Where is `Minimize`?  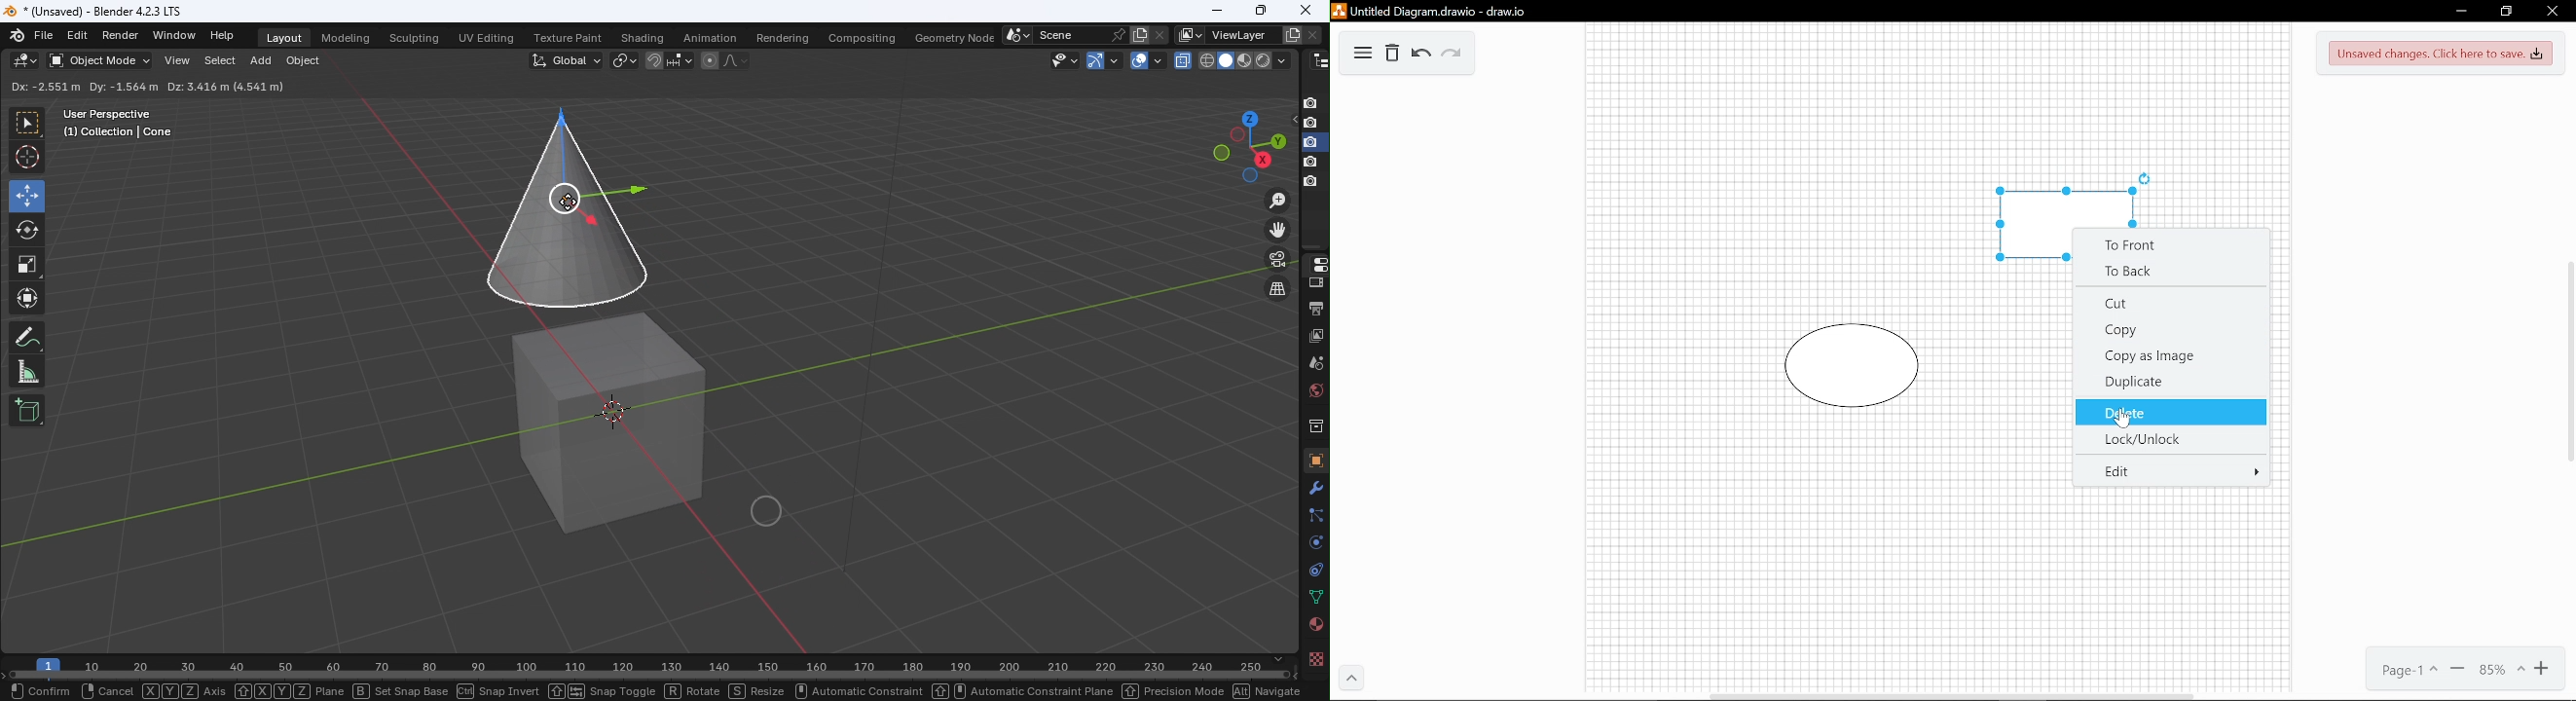 Minimize is located at coordinates (2458, 13).